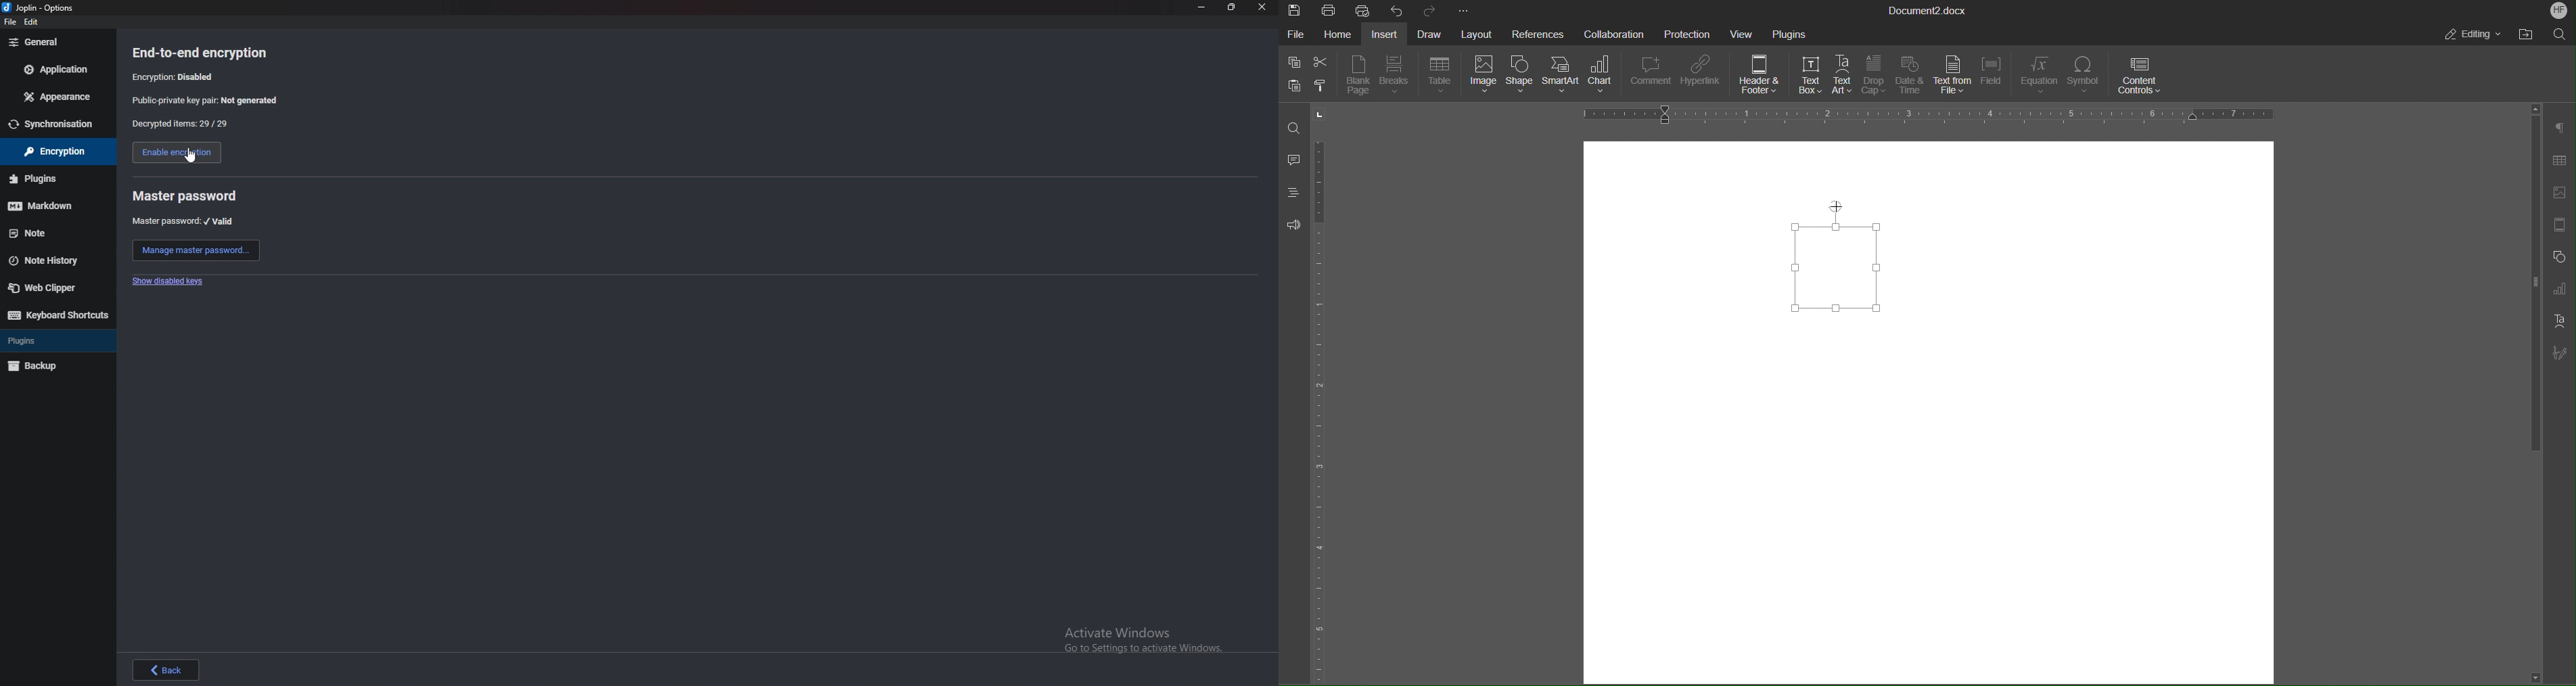 This screenshot has width=2576, height=700. Describe the element at coordinates (1293, 225) in the screenshot. I see `Feedback and Support` at that location.